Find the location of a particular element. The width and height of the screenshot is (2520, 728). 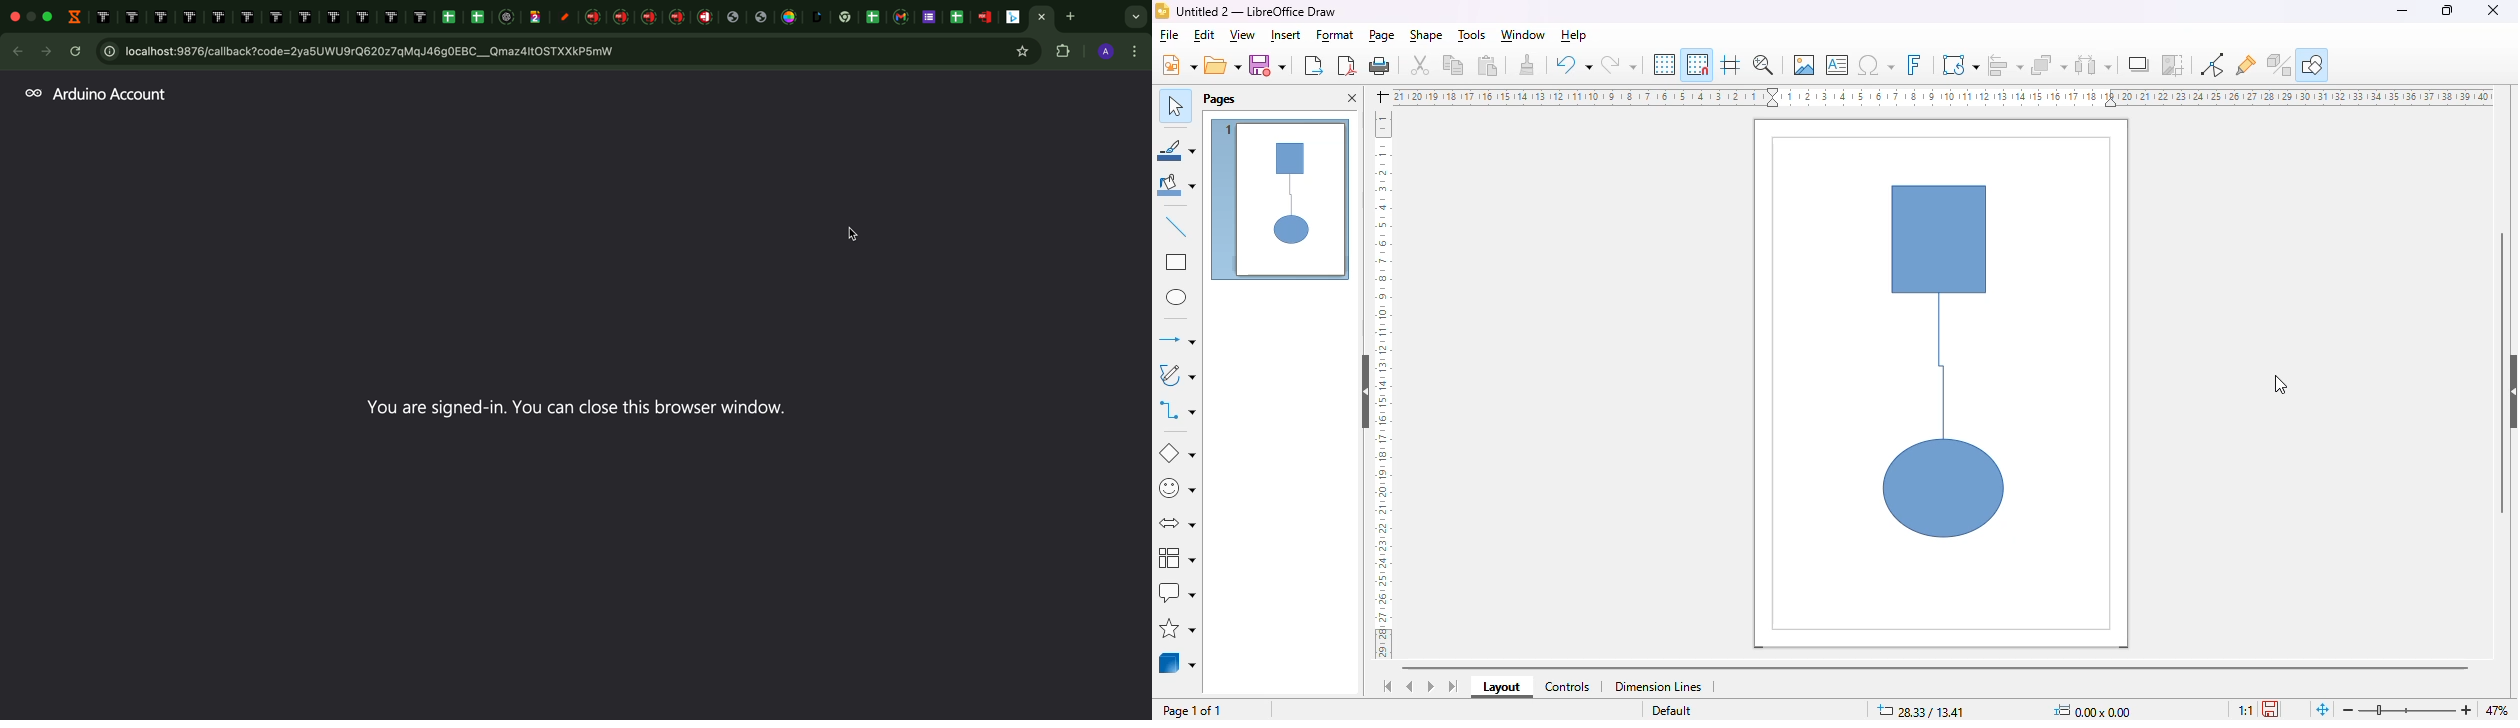

the document has been modified is located at coordinates (2272, 708).